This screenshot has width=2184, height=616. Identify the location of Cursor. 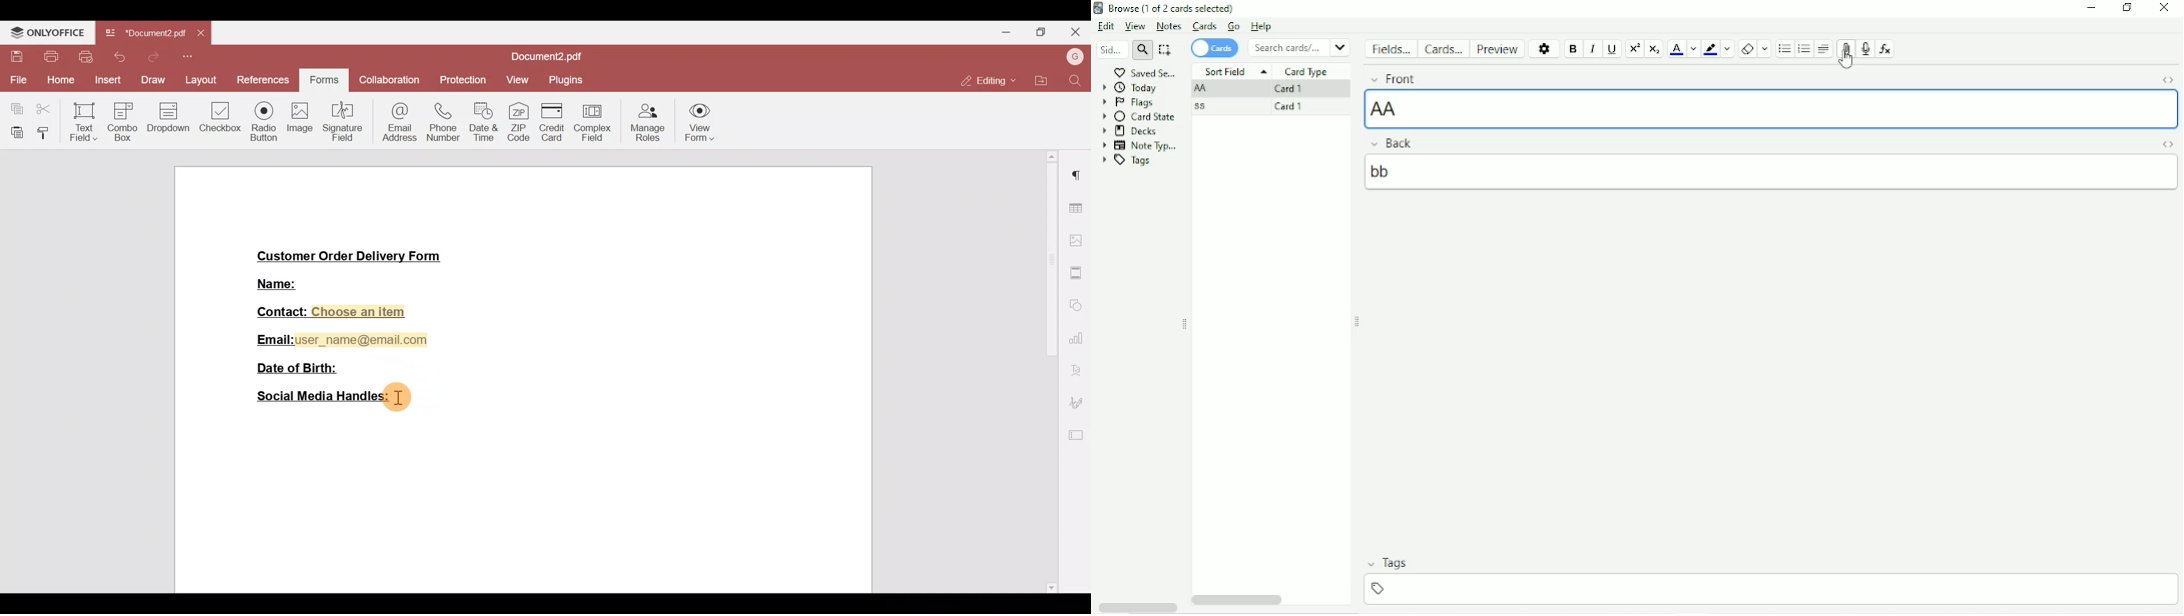
(1846, 64).